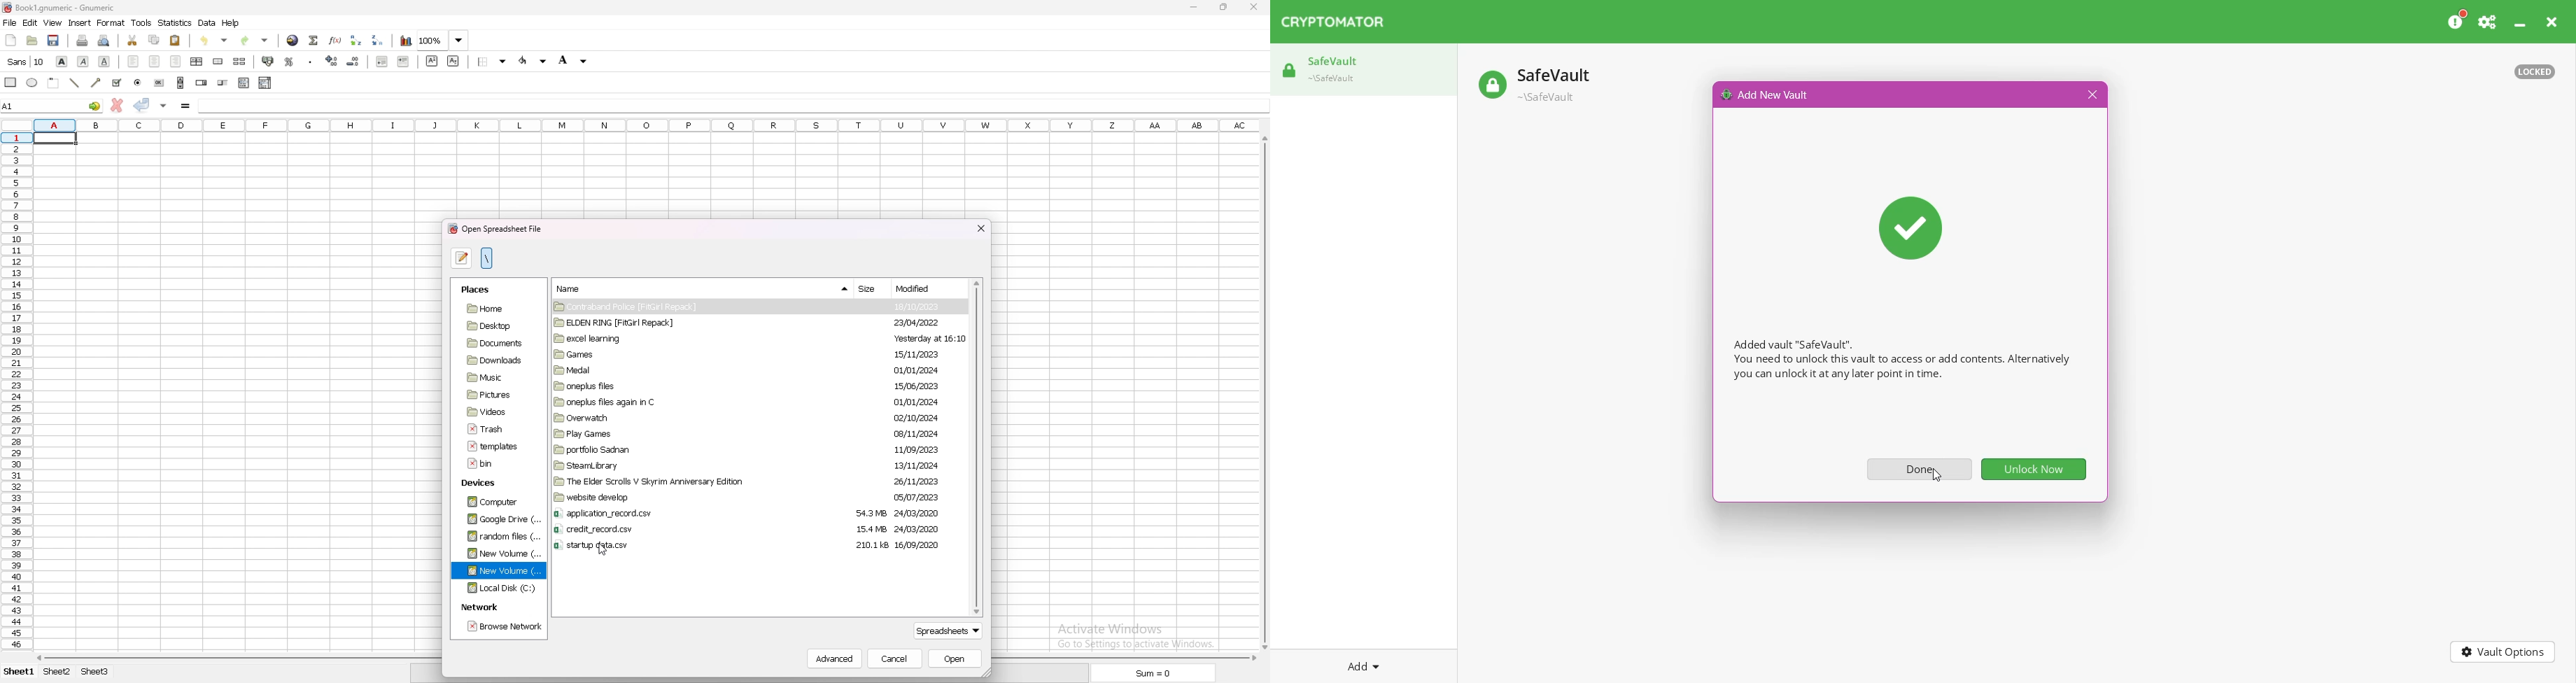 The width and height of the screenshot is (2576, 700). What do you see at coordinates (494, 394) in the screenshot?
I see `folder` at bounding box center [494, 394].